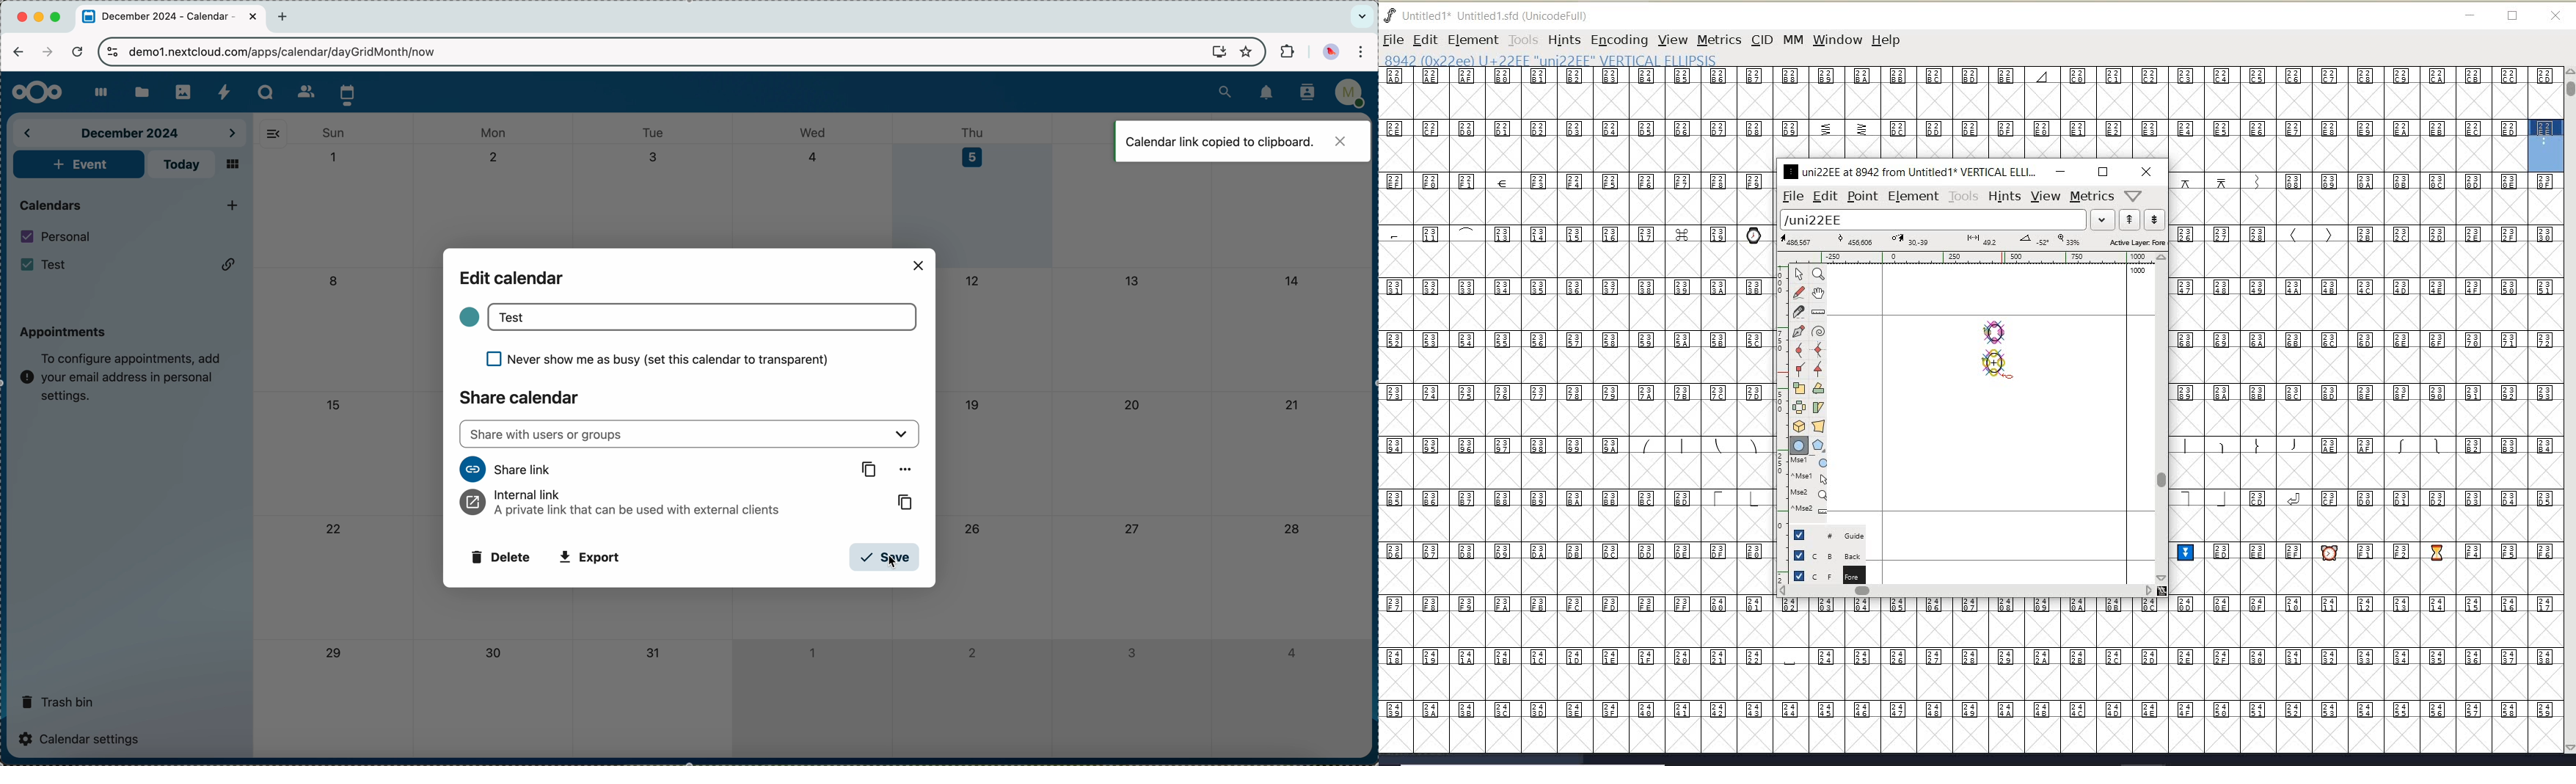 This screenshot has width=2576, height=784. What do you see at coordinates (973, 528) in the screenshot?
I see `26` at bounding box center [973, 528].